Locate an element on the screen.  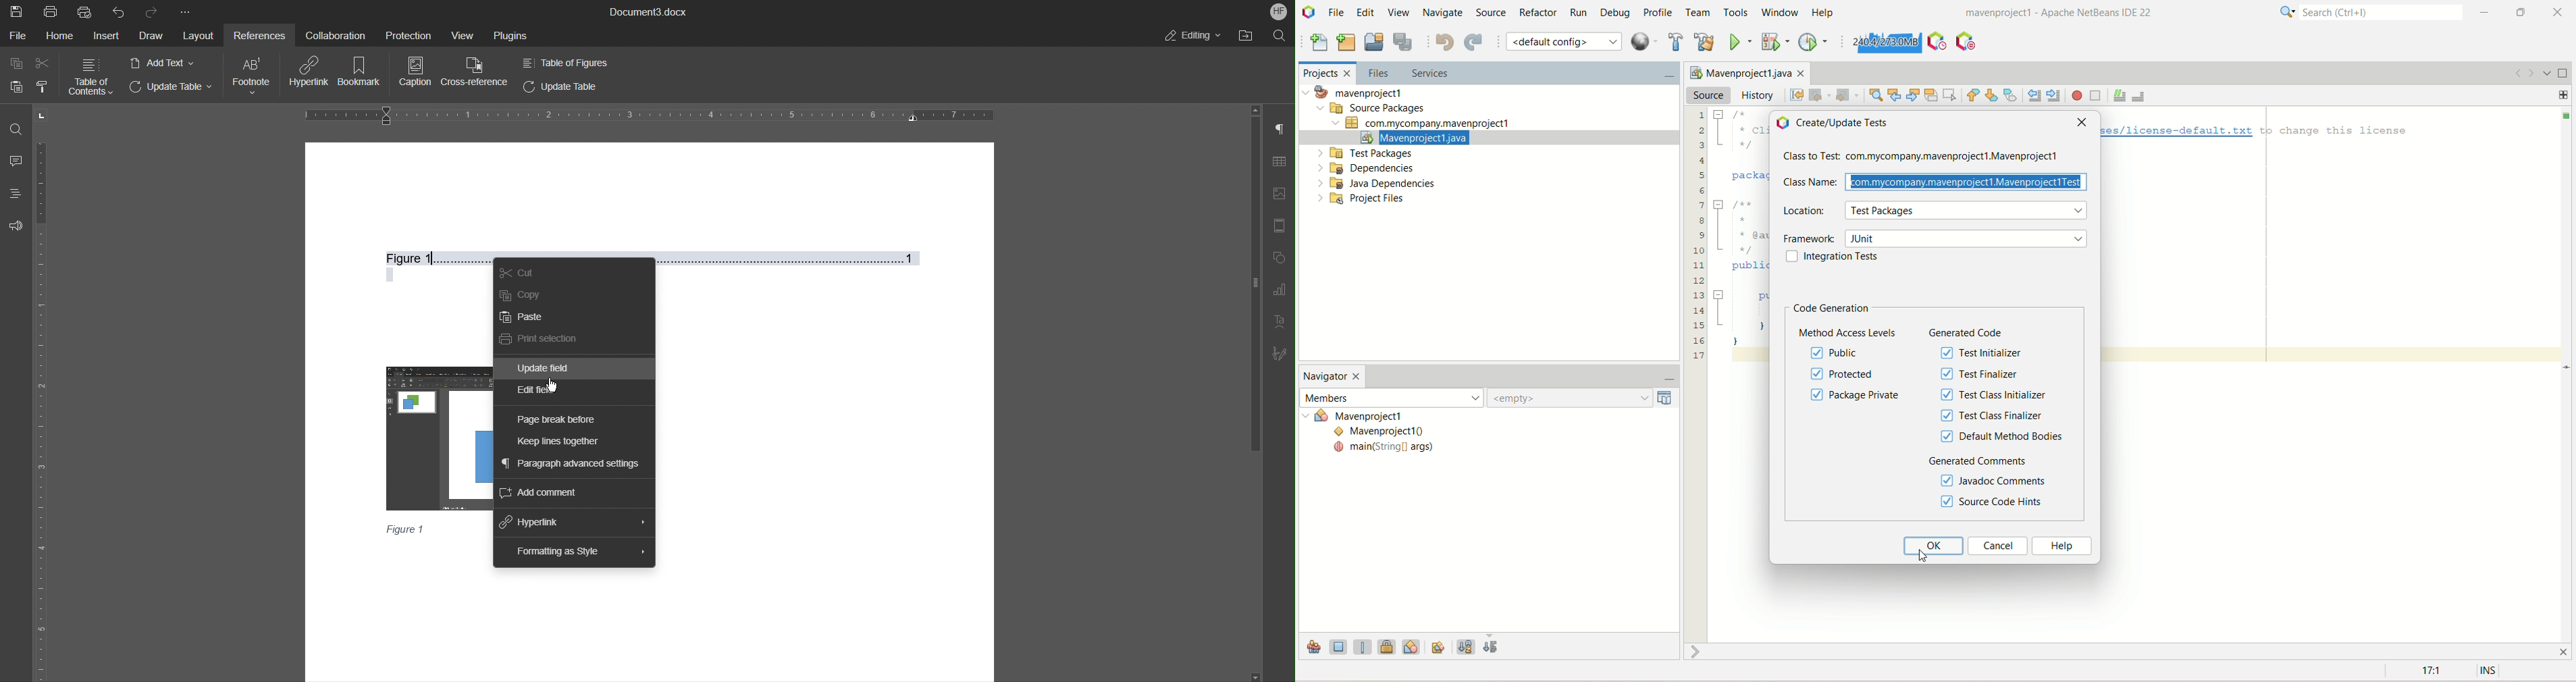
debug project is located at coordinates (1773, 41).